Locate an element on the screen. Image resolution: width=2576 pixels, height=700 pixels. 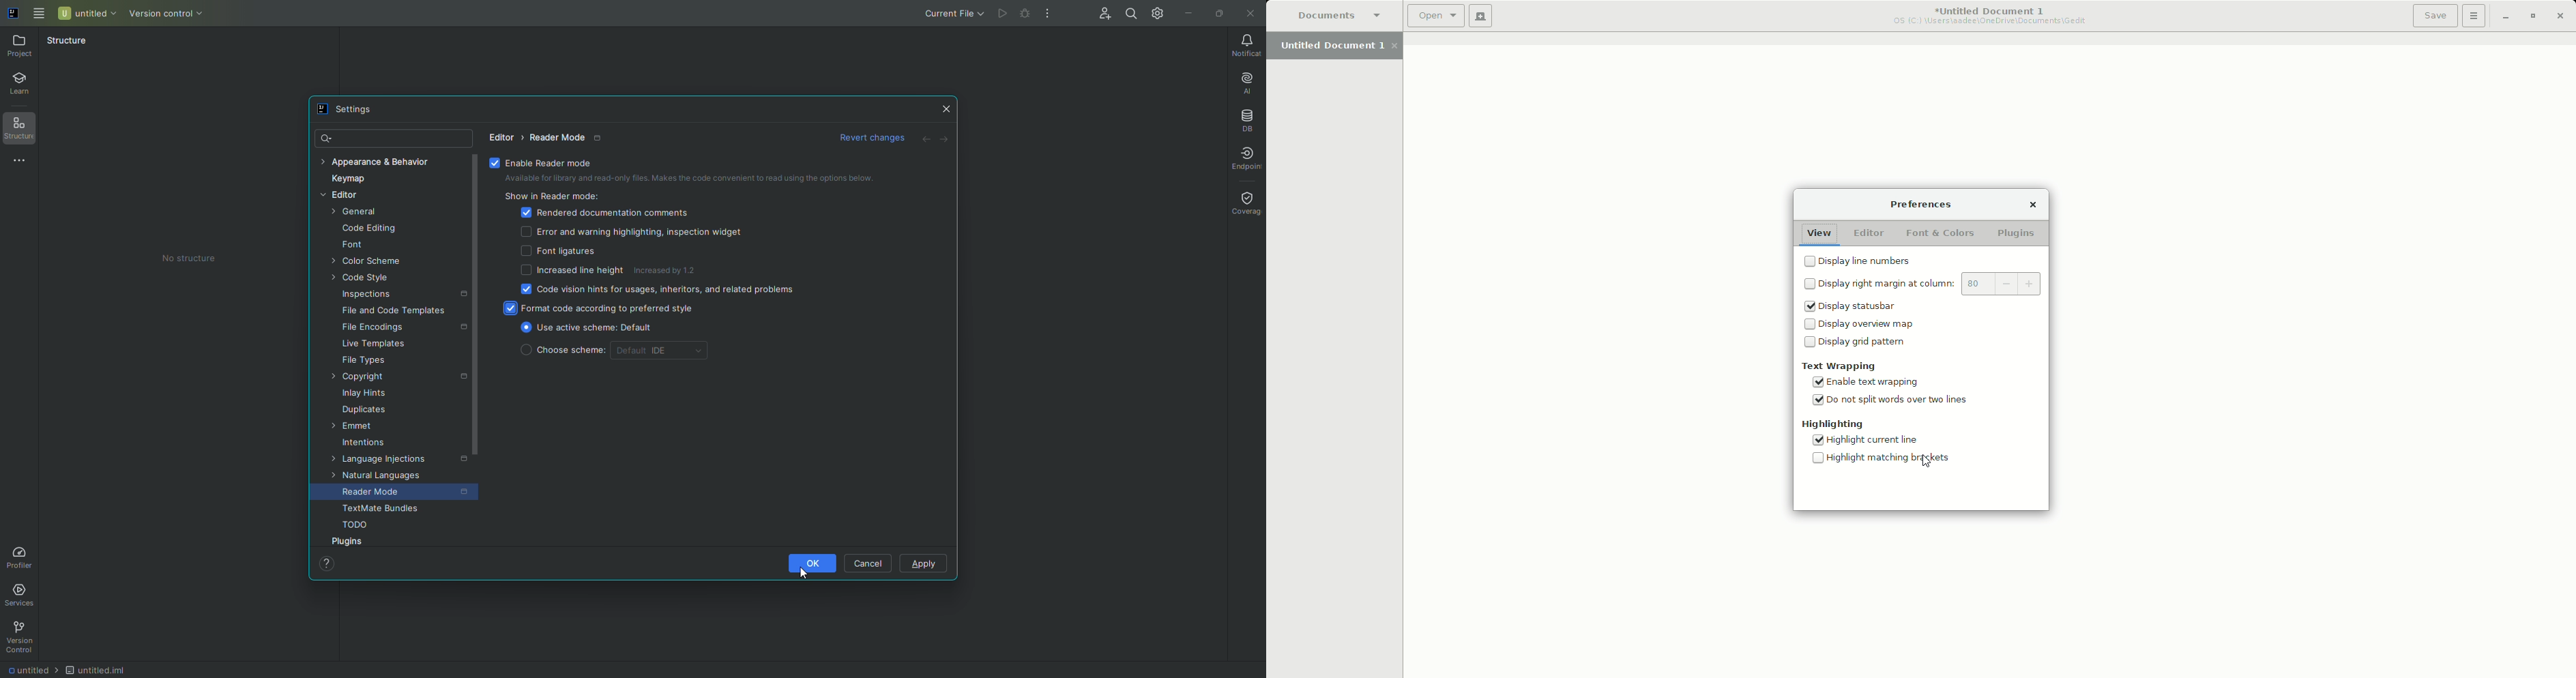
Forward is located at coordinates (948, 140).